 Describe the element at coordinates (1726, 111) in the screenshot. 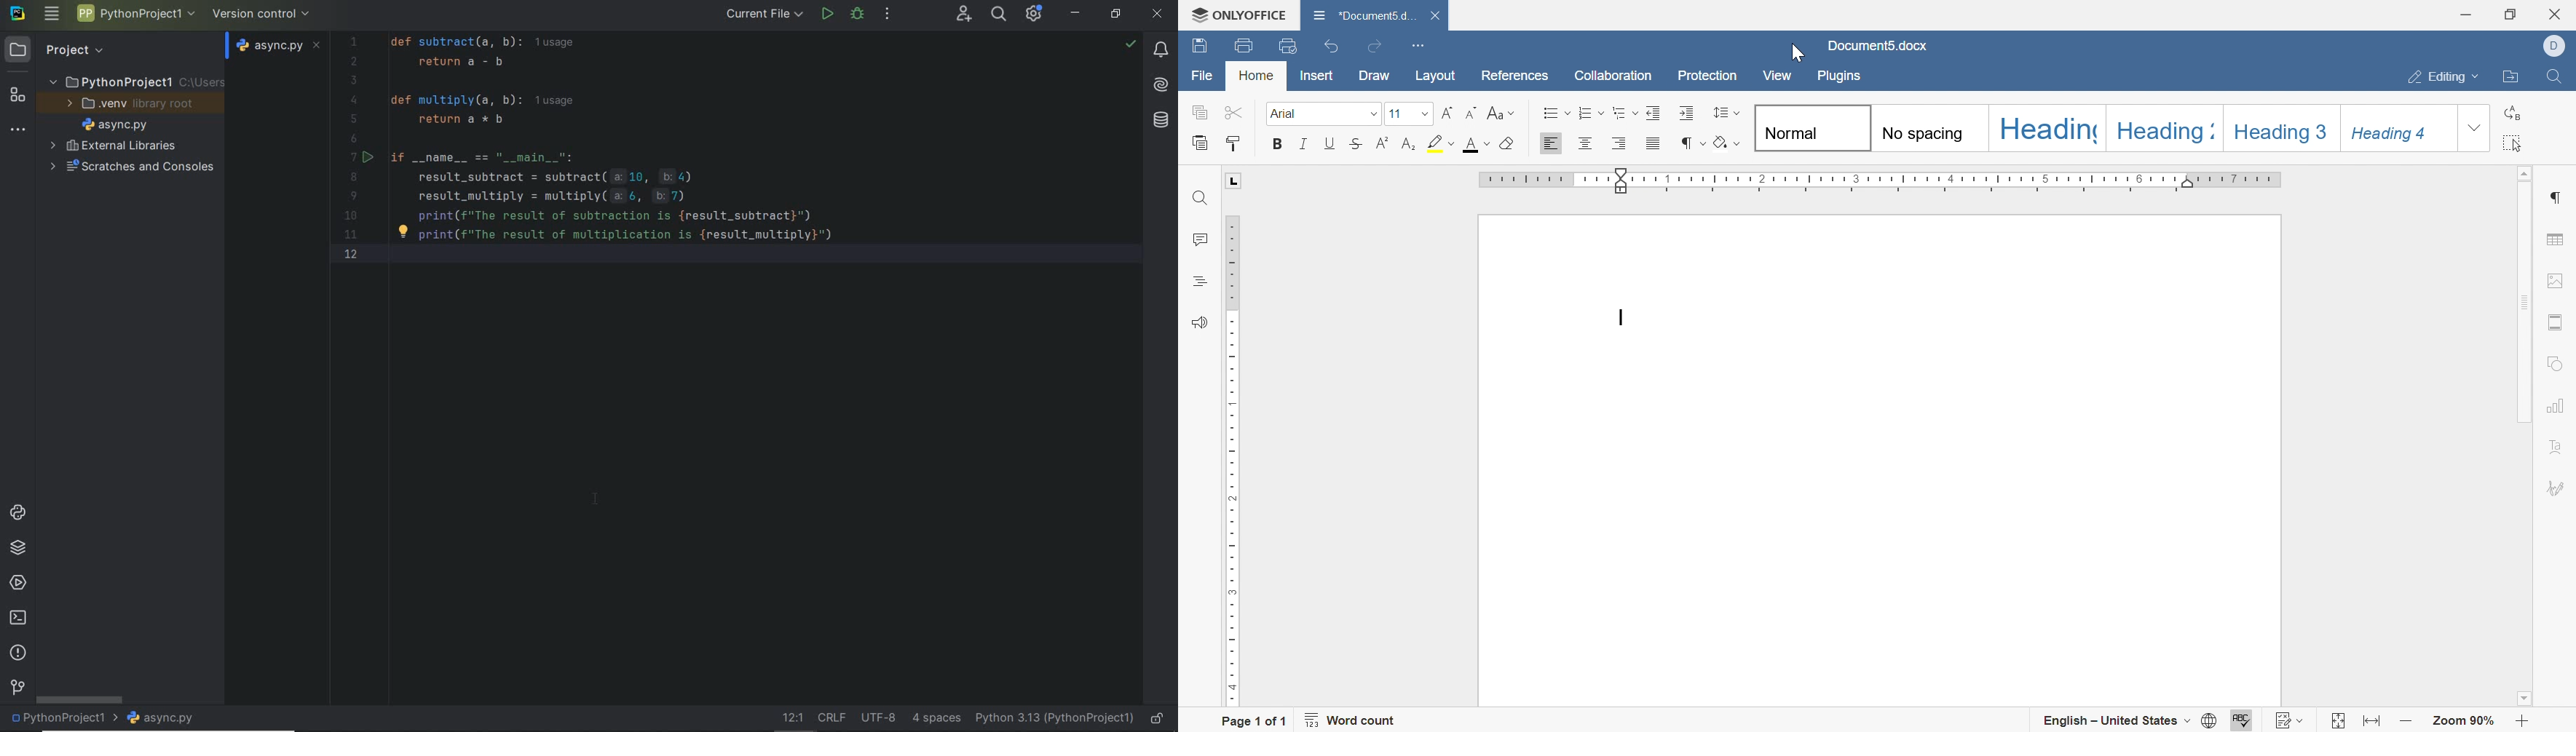

I see `line spacing` at that location.